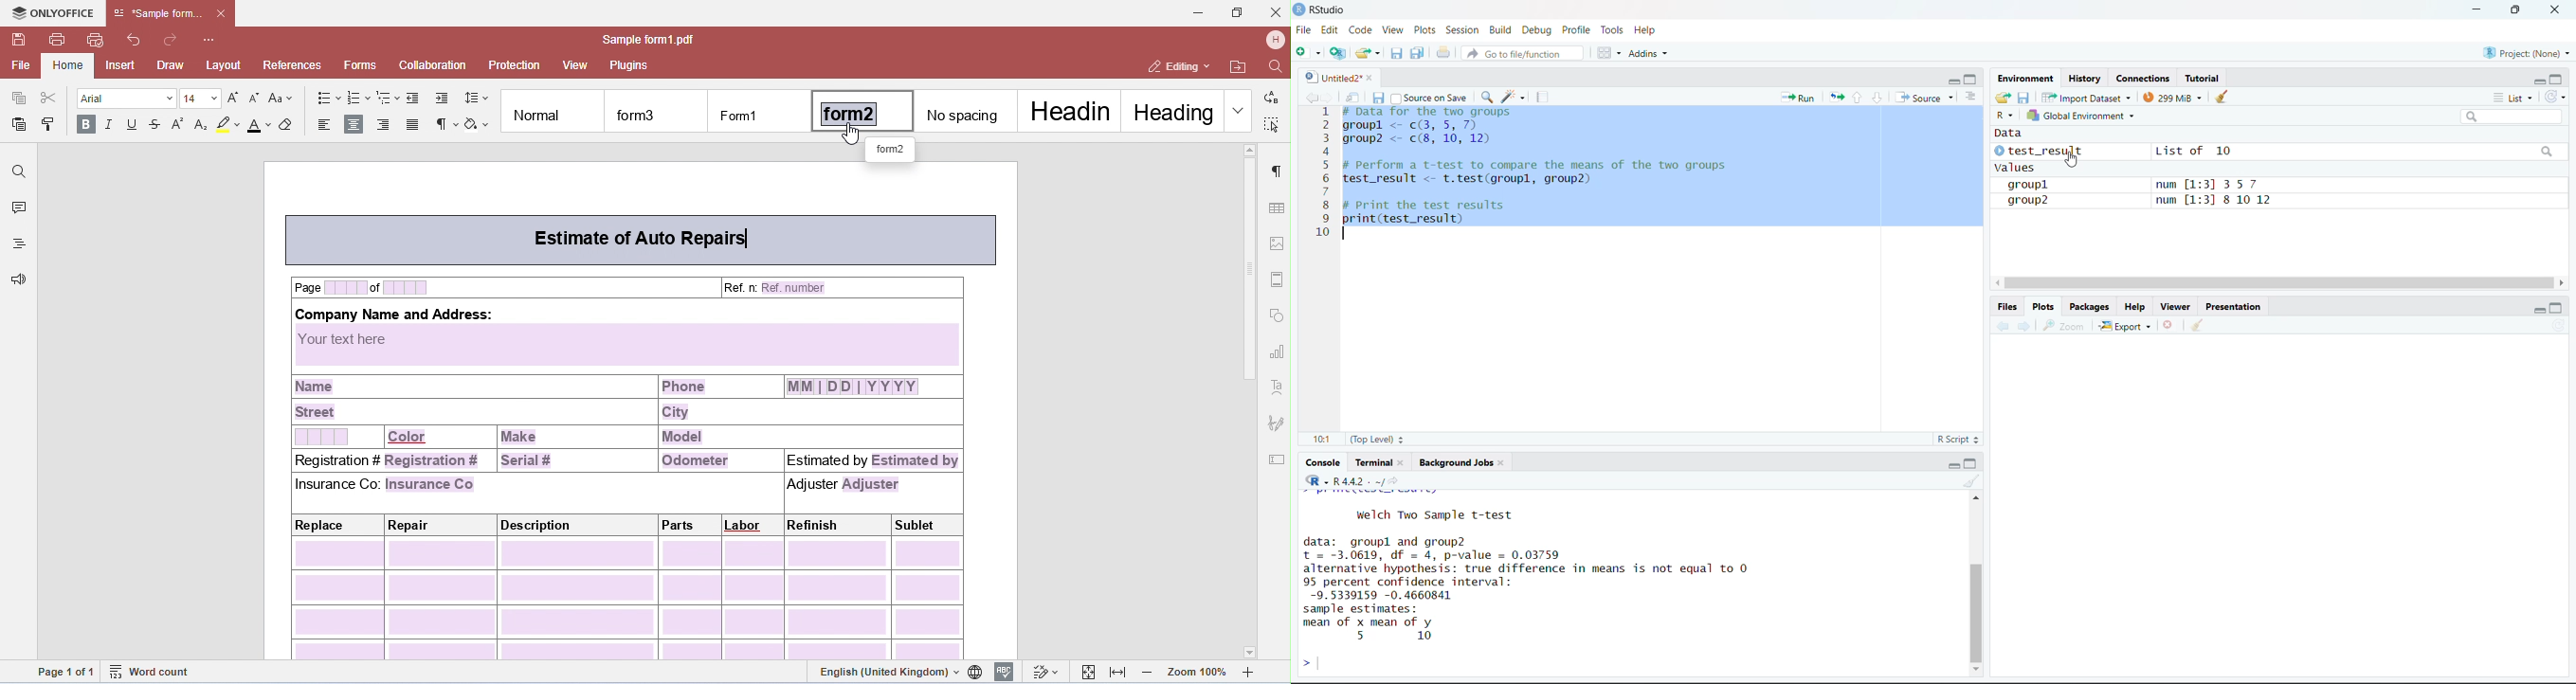 The image size is (2576, 700). I want to click on 10:1, so click(1322, 439).